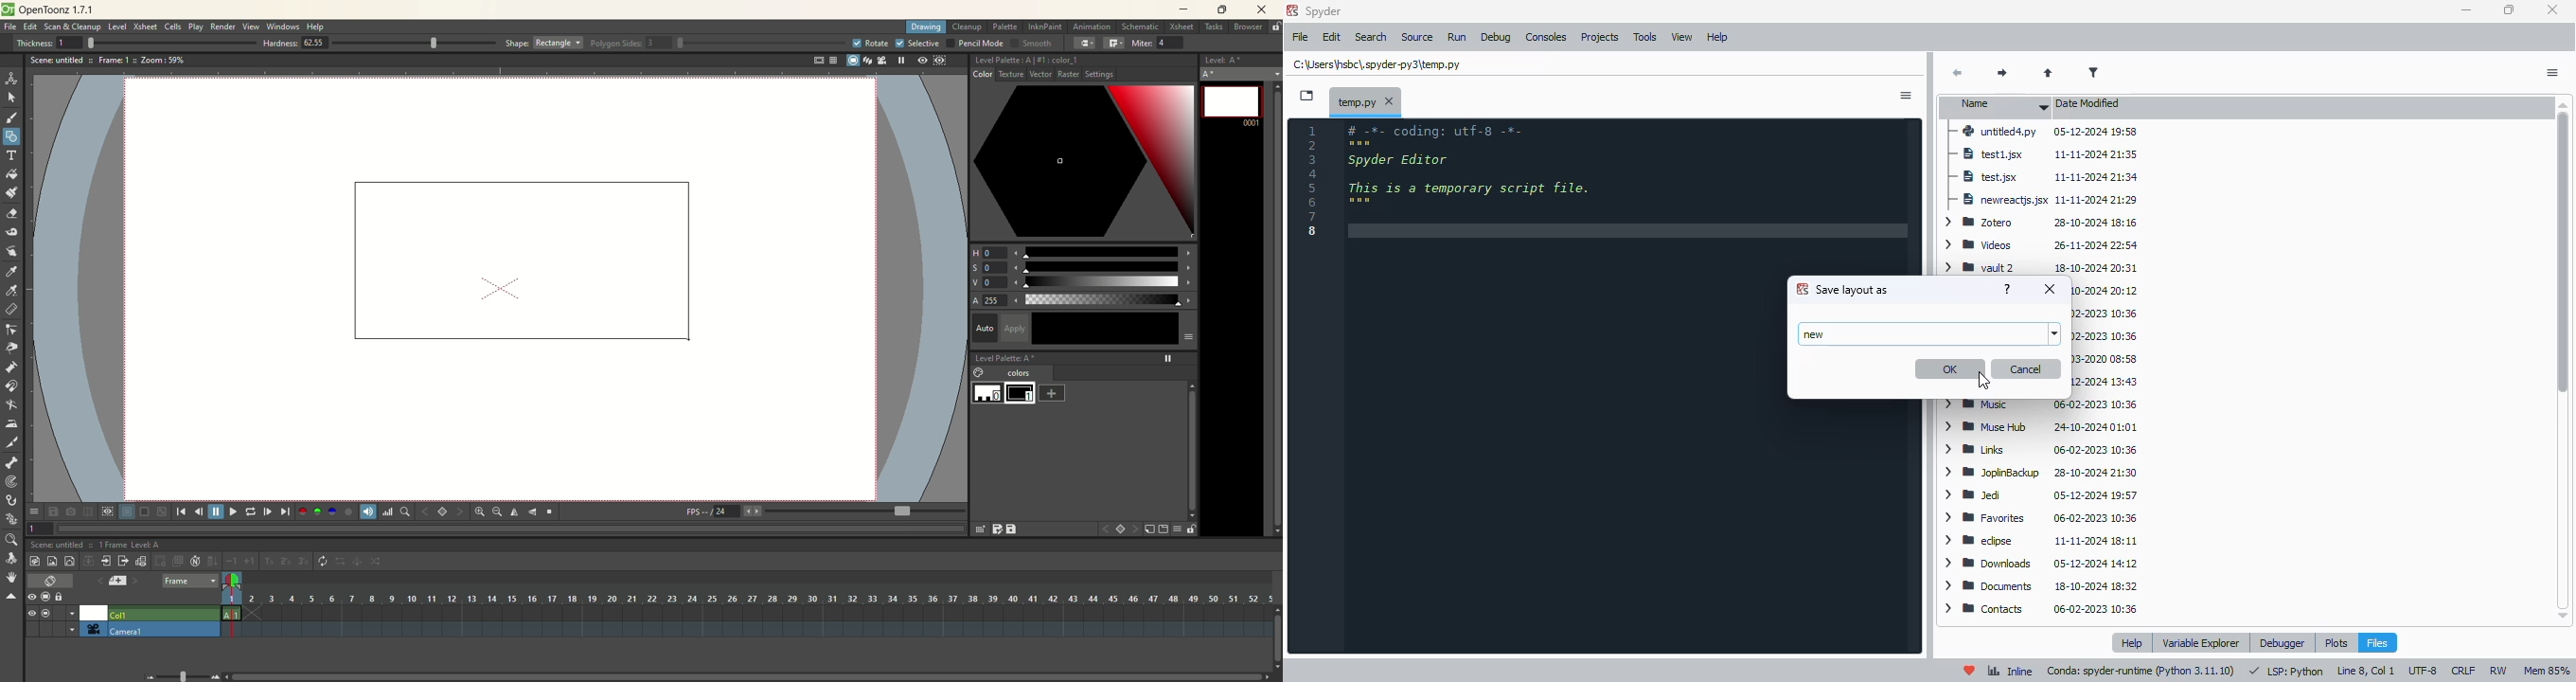 The width and height of the screenshot is (2576, 700). Describe the element at coordinates (34, 561) in the screenshot. I see `new toonz raster level` at that location.